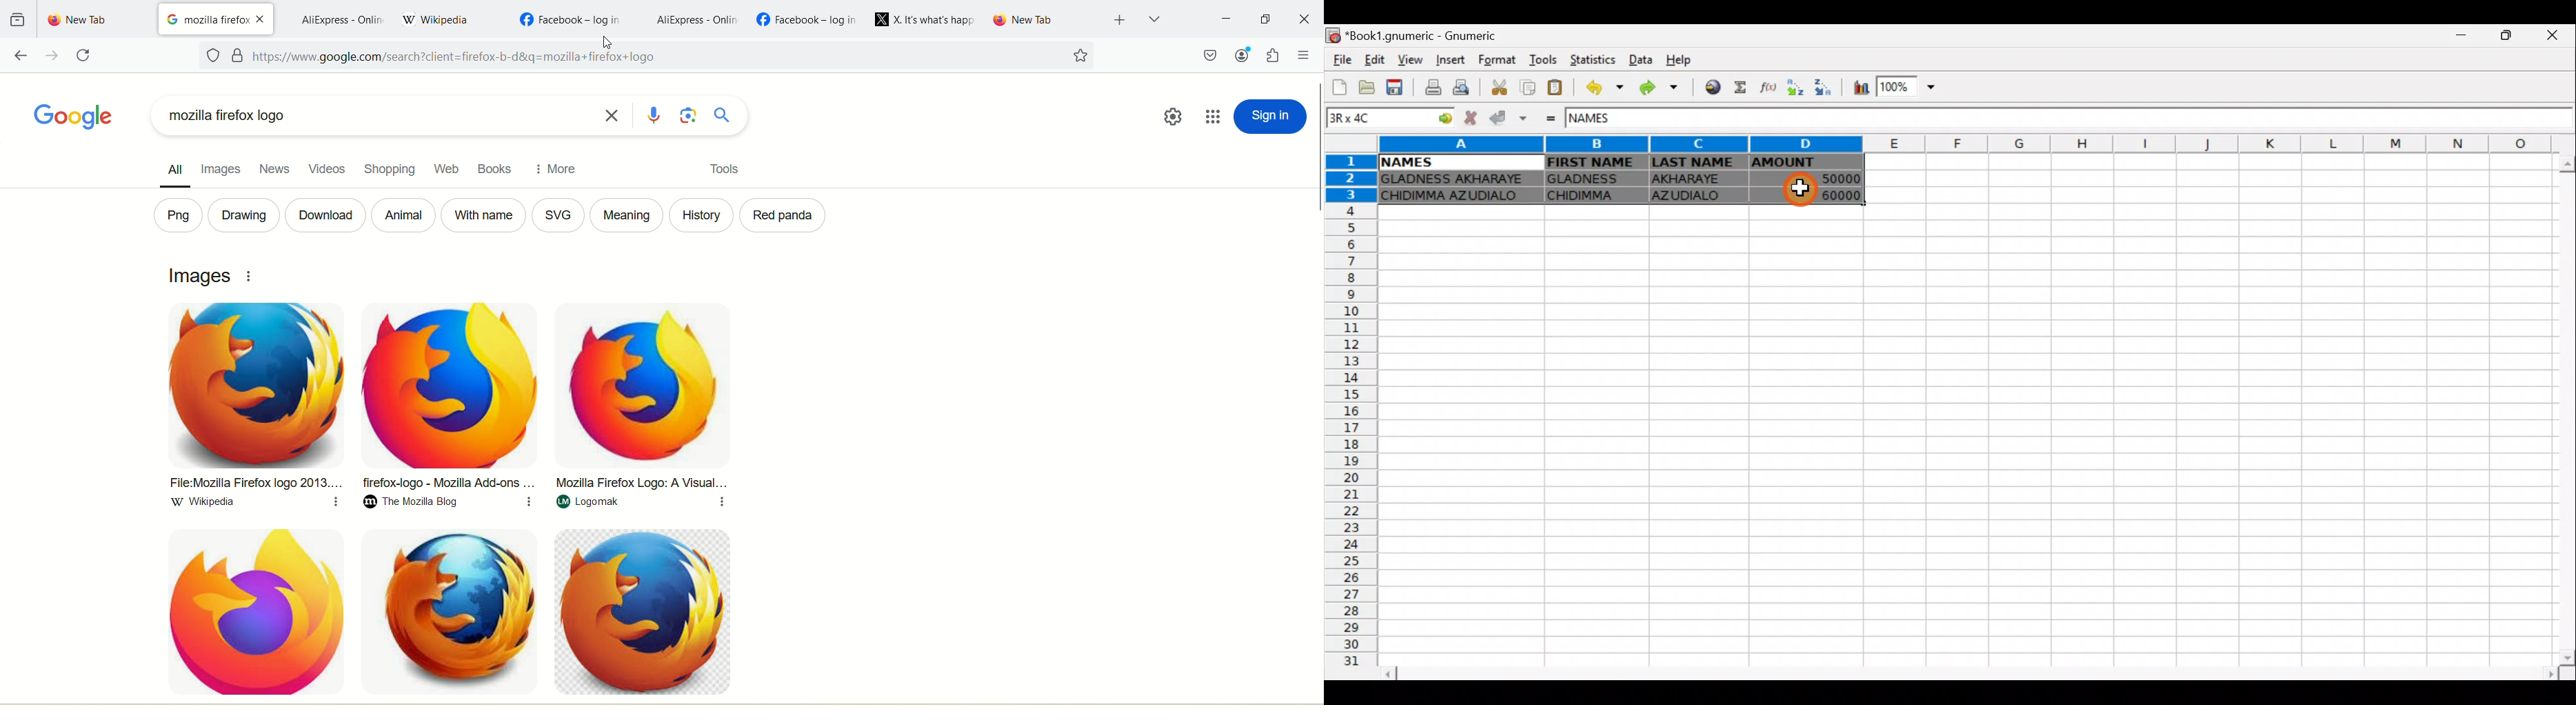 The image size is (2576, 728). I want to click on Logomak, so click(638, 505).